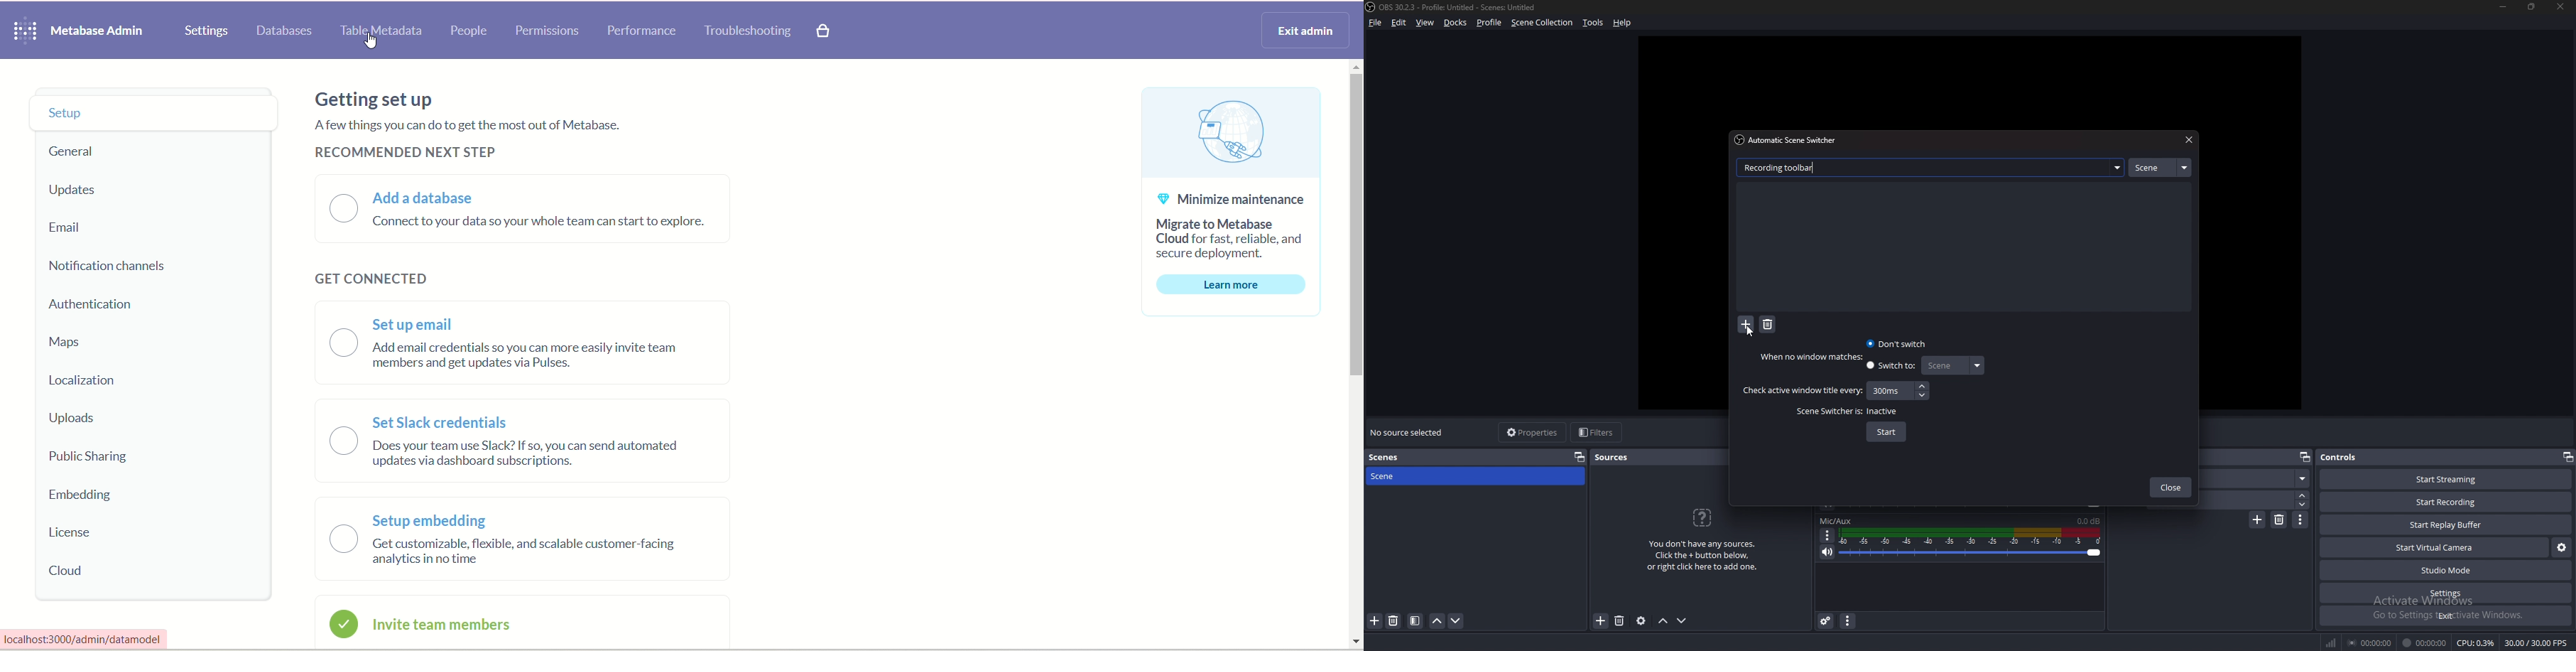 The height and width of the screenshot is (672, 2576). I want to click on mic/aux, so click(1836, 521).